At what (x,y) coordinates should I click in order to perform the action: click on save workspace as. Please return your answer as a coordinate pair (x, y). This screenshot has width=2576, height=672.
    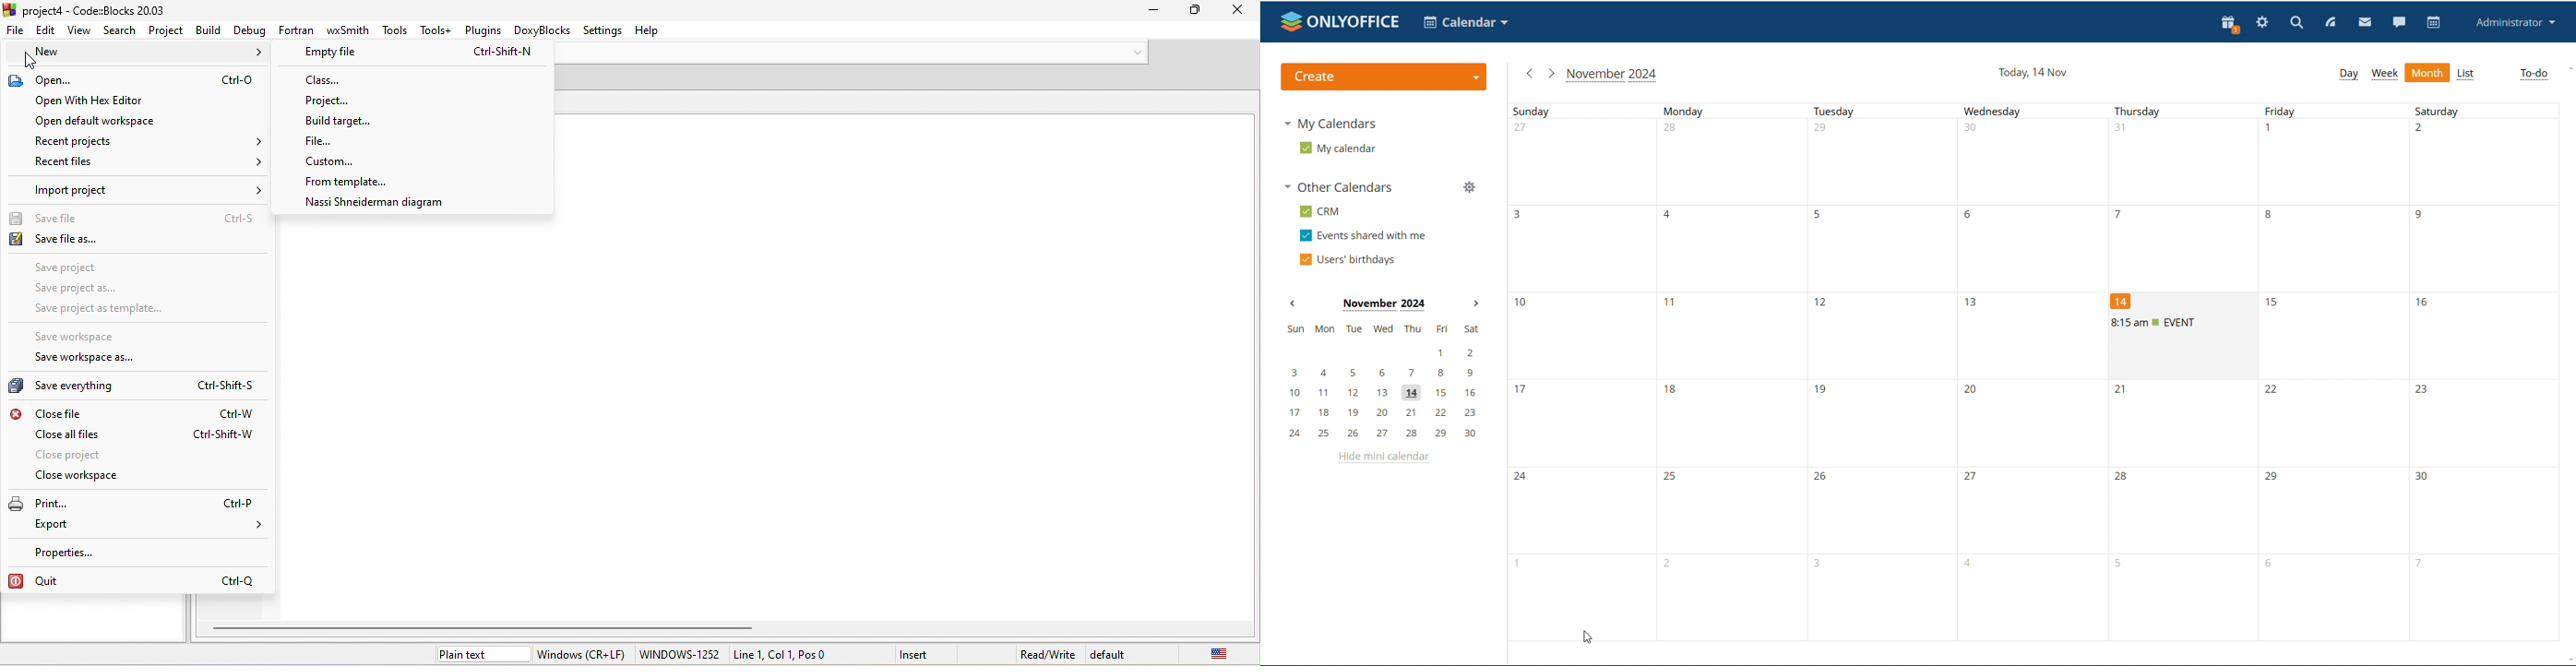
    Looking at the image, I should click on (97, 356).